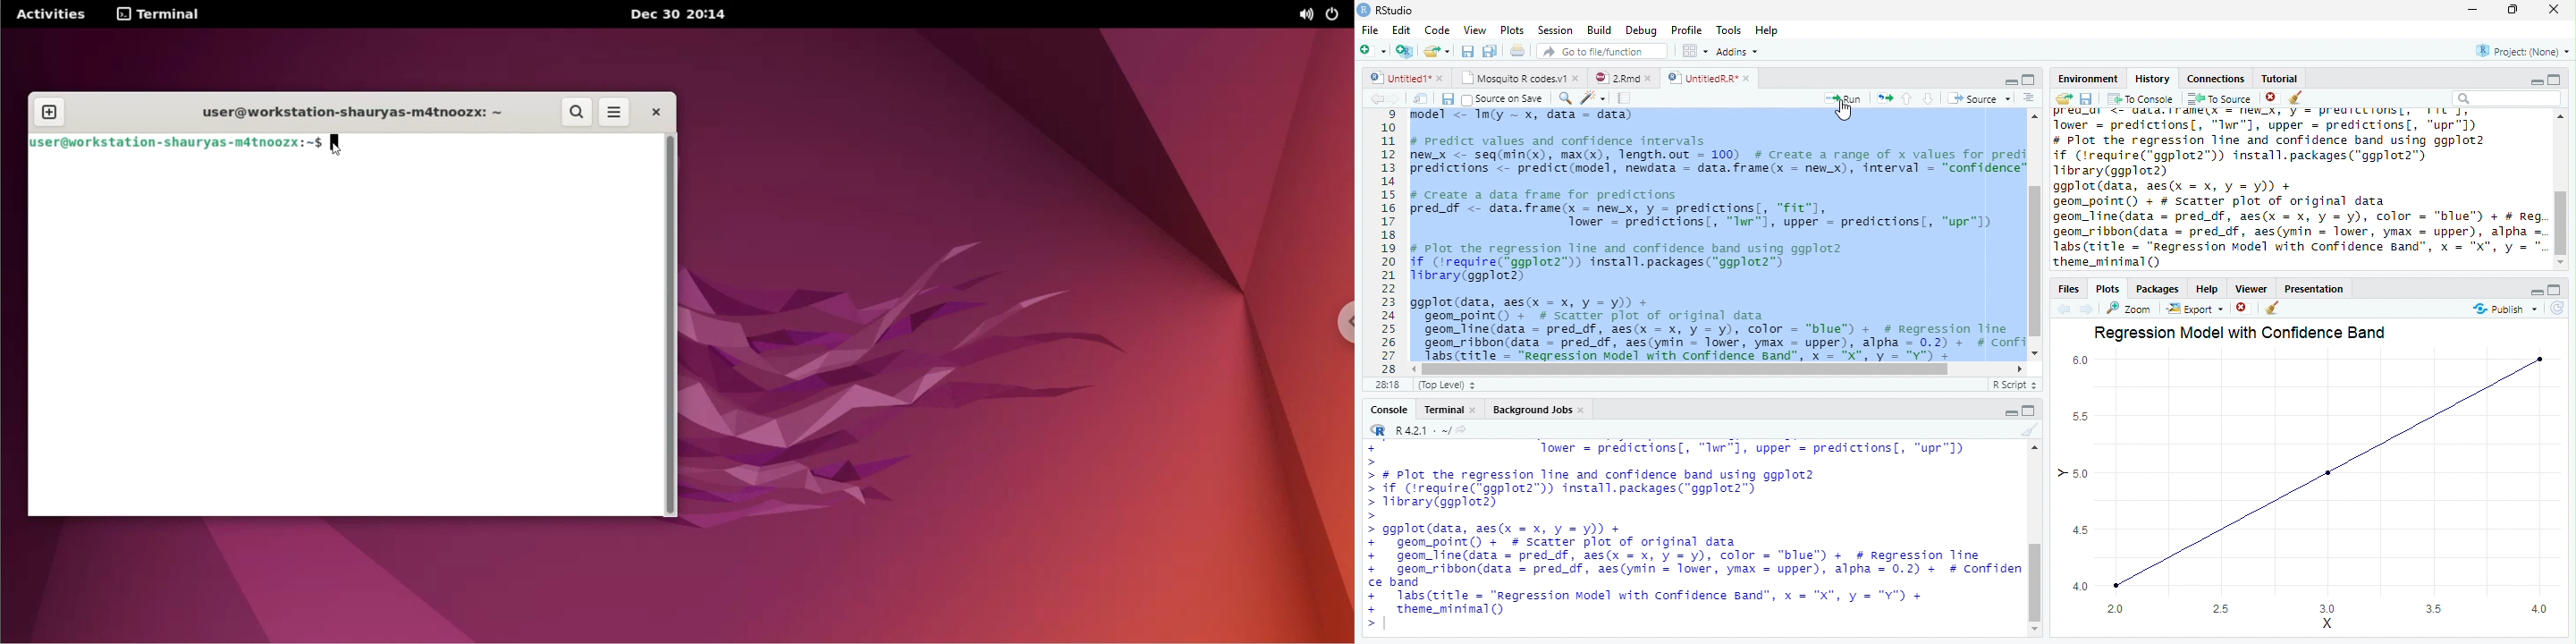 The width and height of the screenshot is (2576, 644). What do you see at coordinates (1907, 102) in the screenshot?
I see `Go to the previous section/chunk` at bounding box center [1907, 102].